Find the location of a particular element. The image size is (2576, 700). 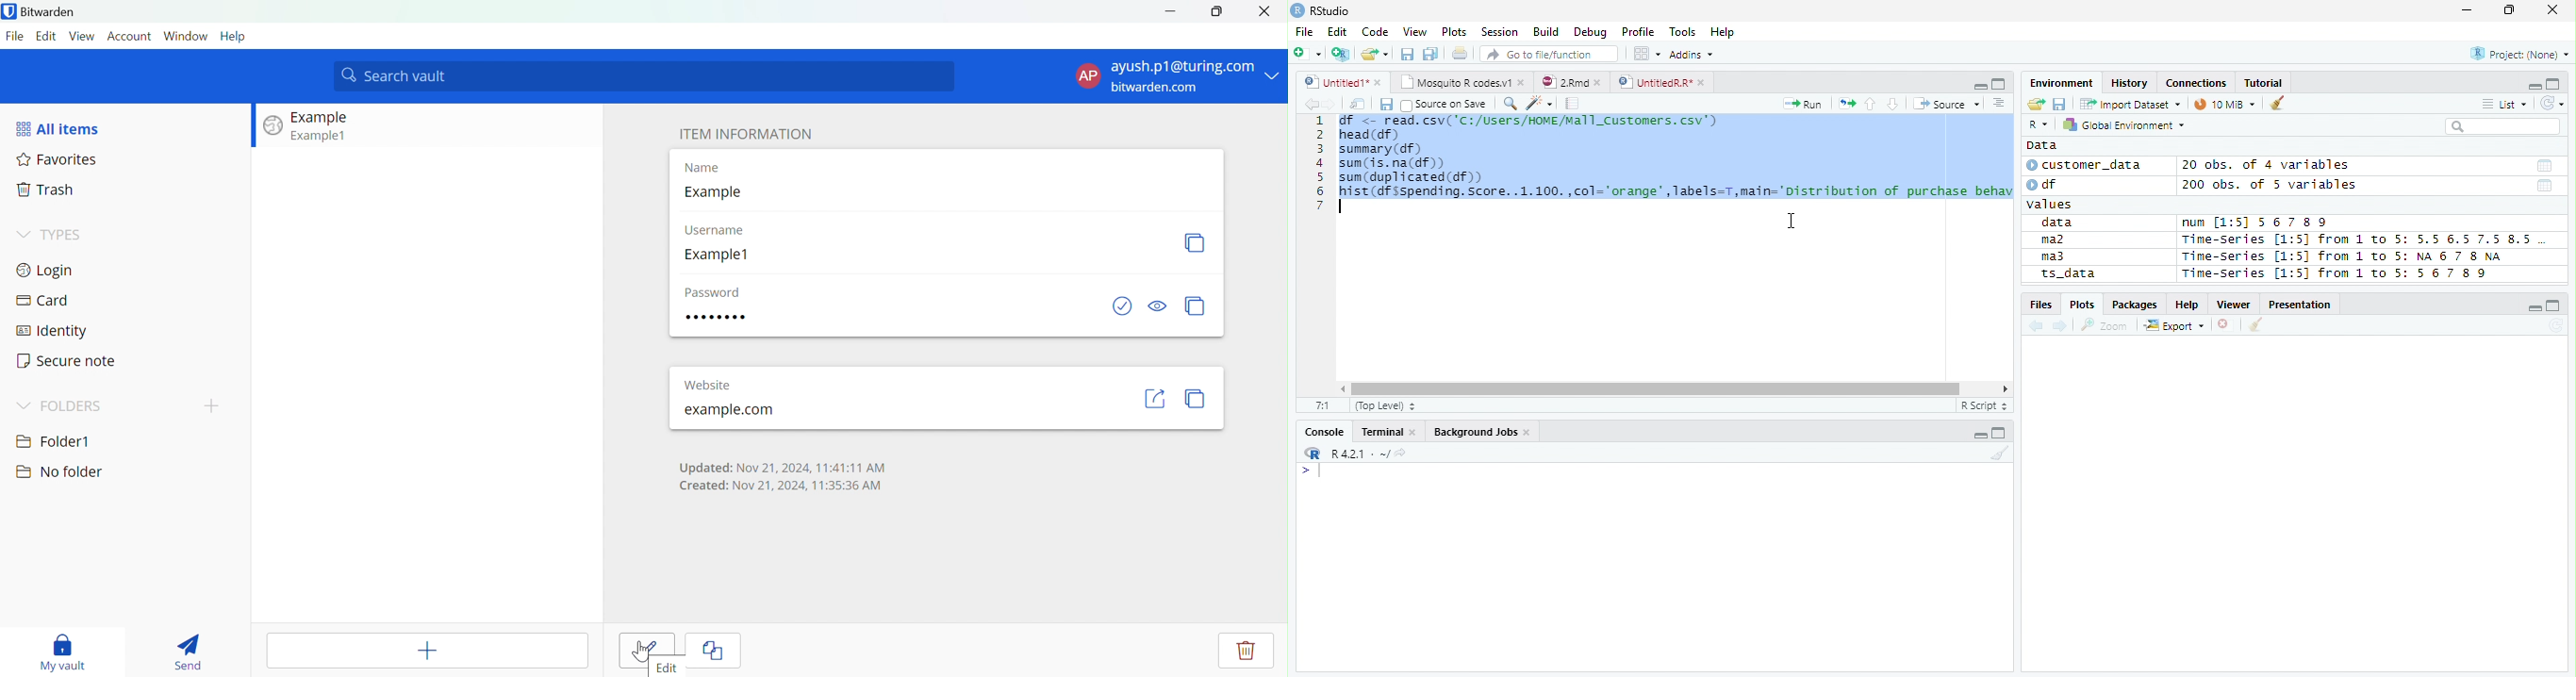

Previous is located at coordinates (1309, 104).